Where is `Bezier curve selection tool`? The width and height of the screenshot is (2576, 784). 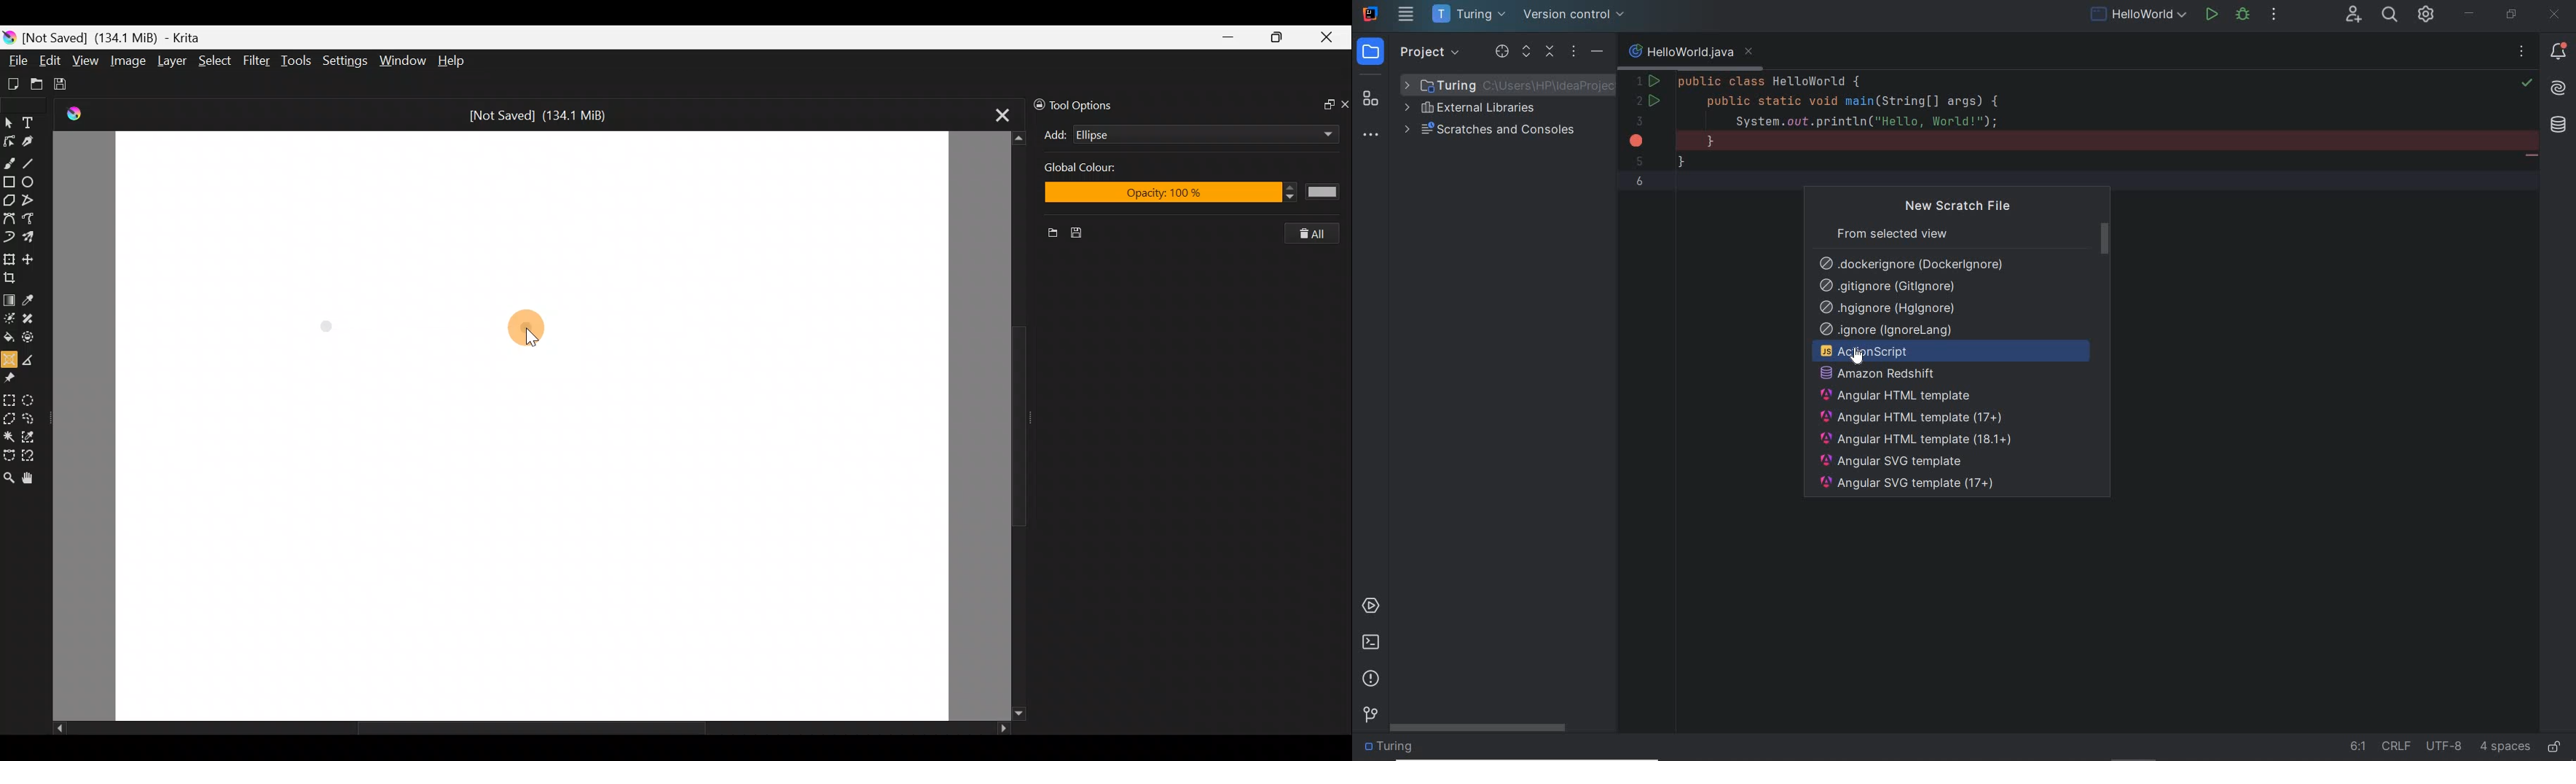 Bezier curve selection tool is located at coordinates (8, 457).